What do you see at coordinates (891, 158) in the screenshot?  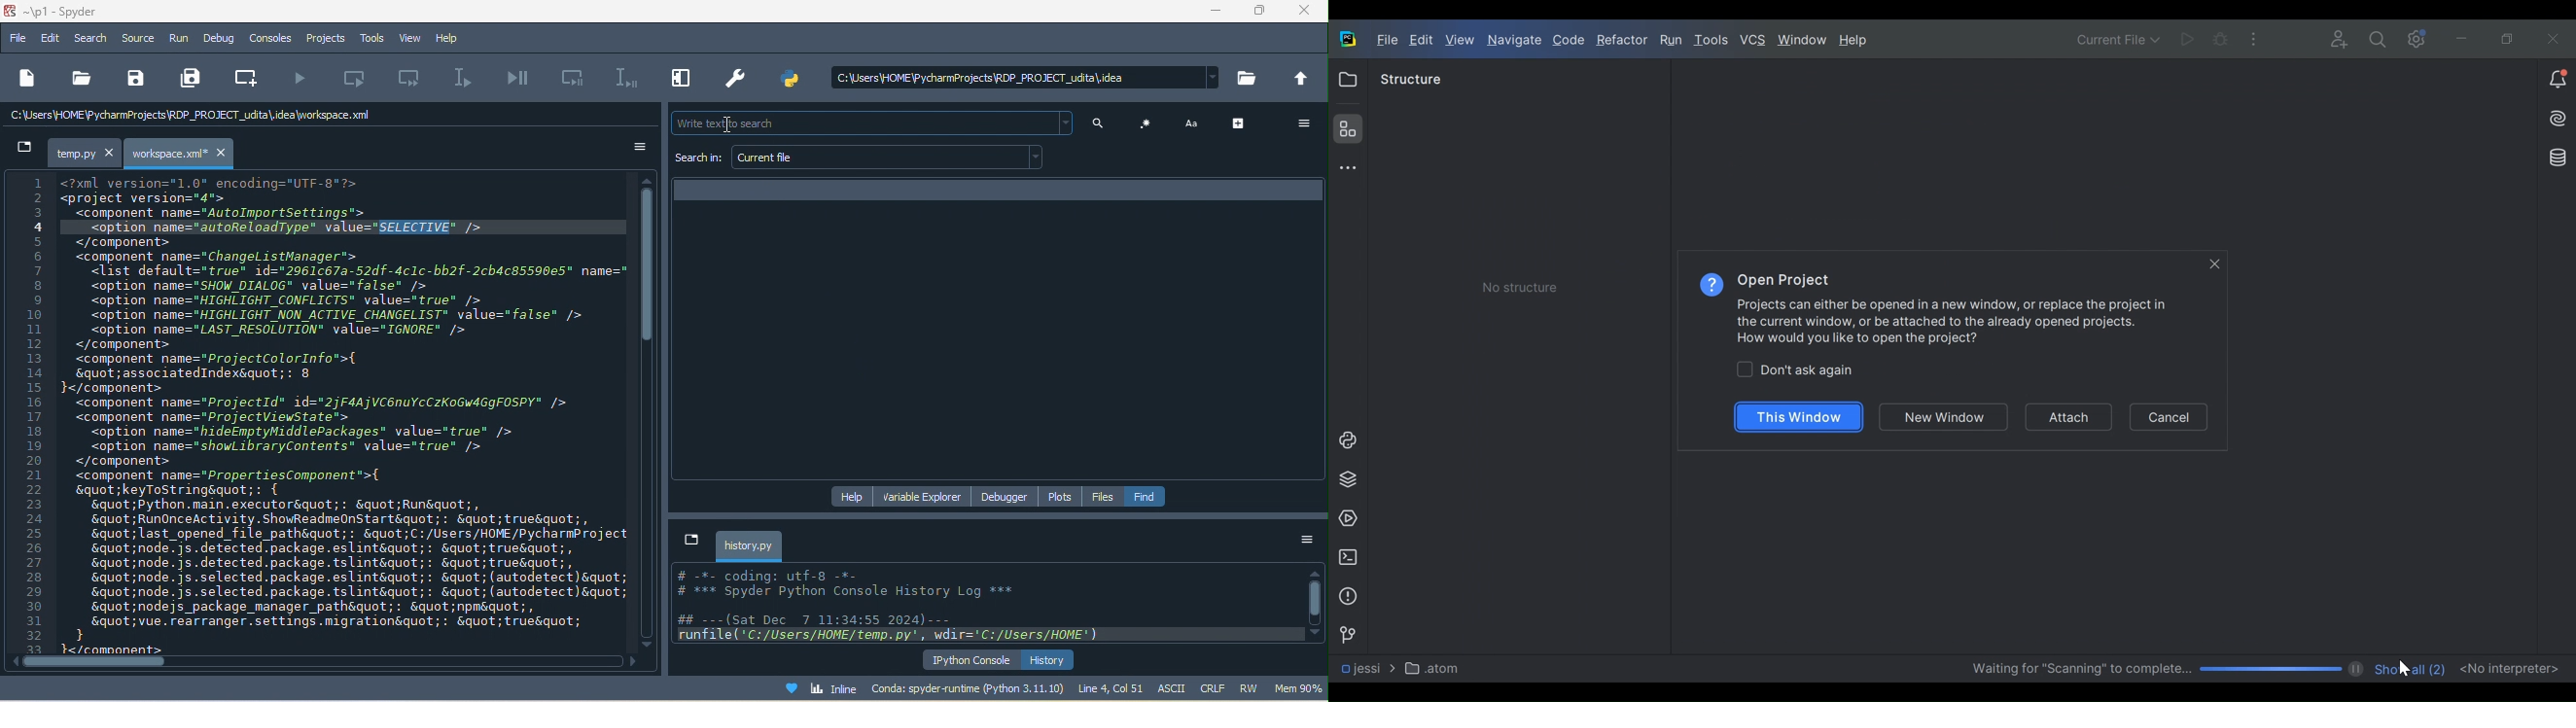 I see `current file` at bounding box center [891, 158].